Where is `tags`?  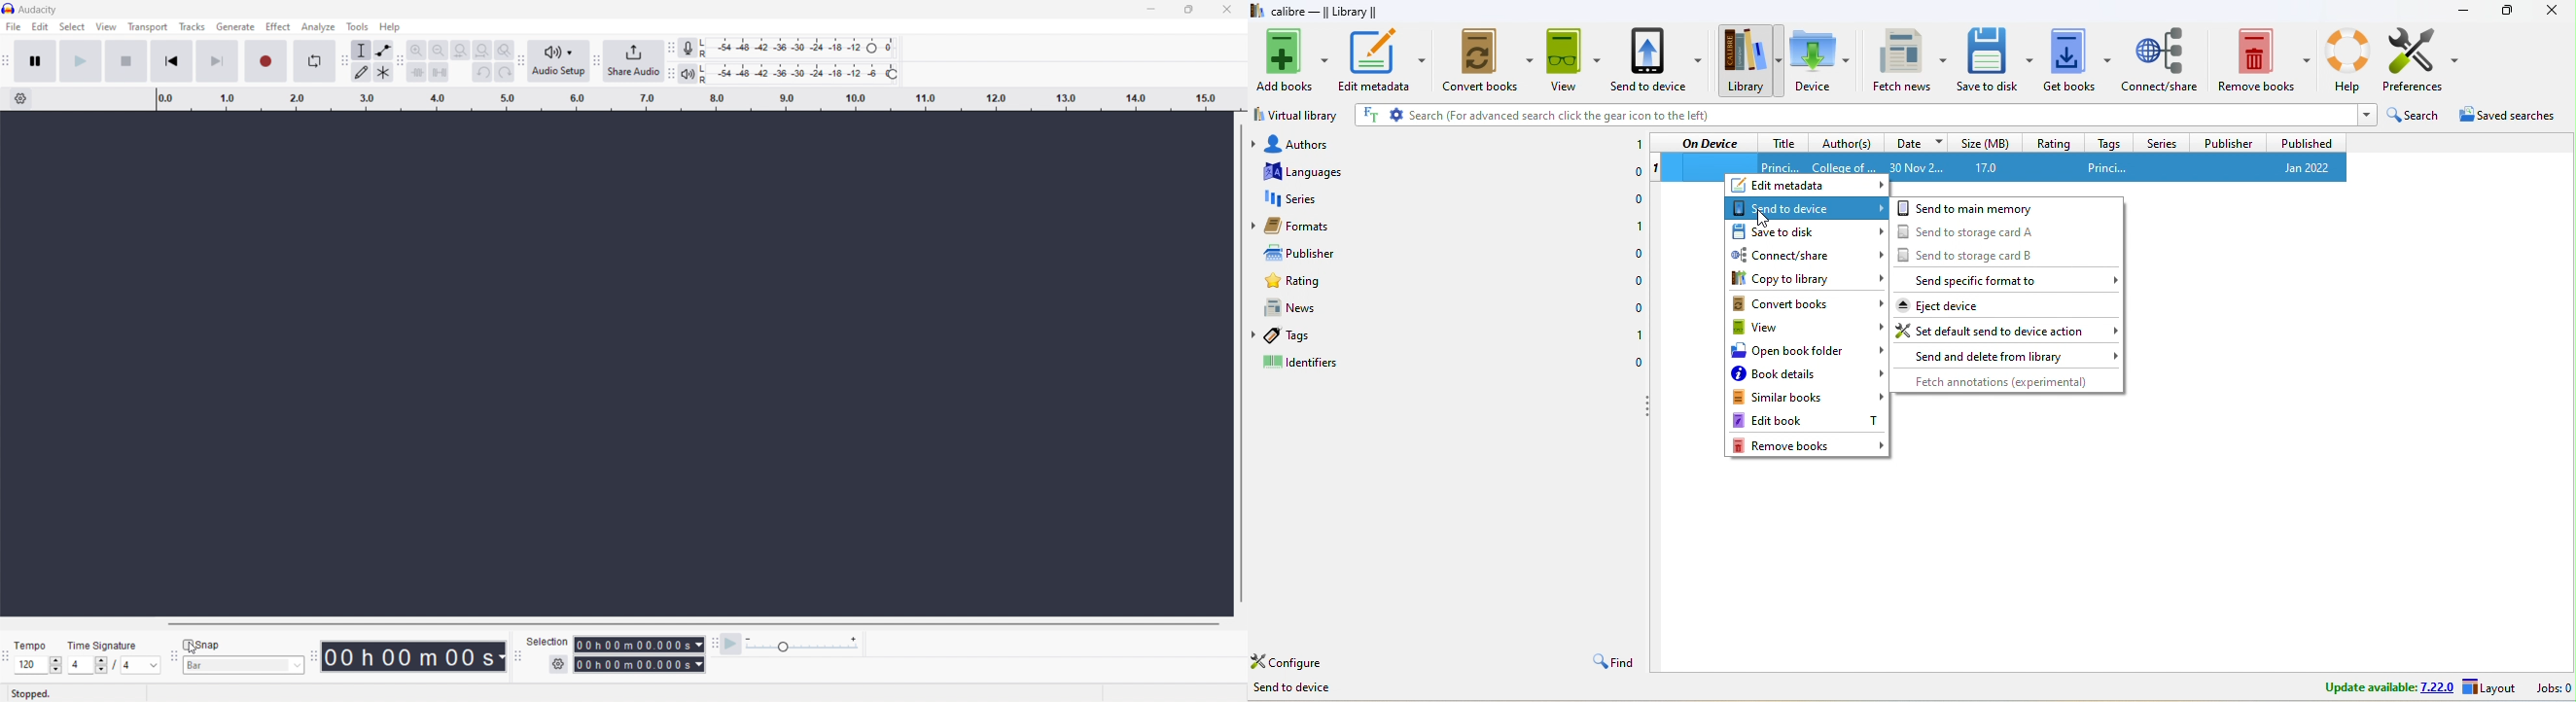 tags is located at coordinates (2105, 142).